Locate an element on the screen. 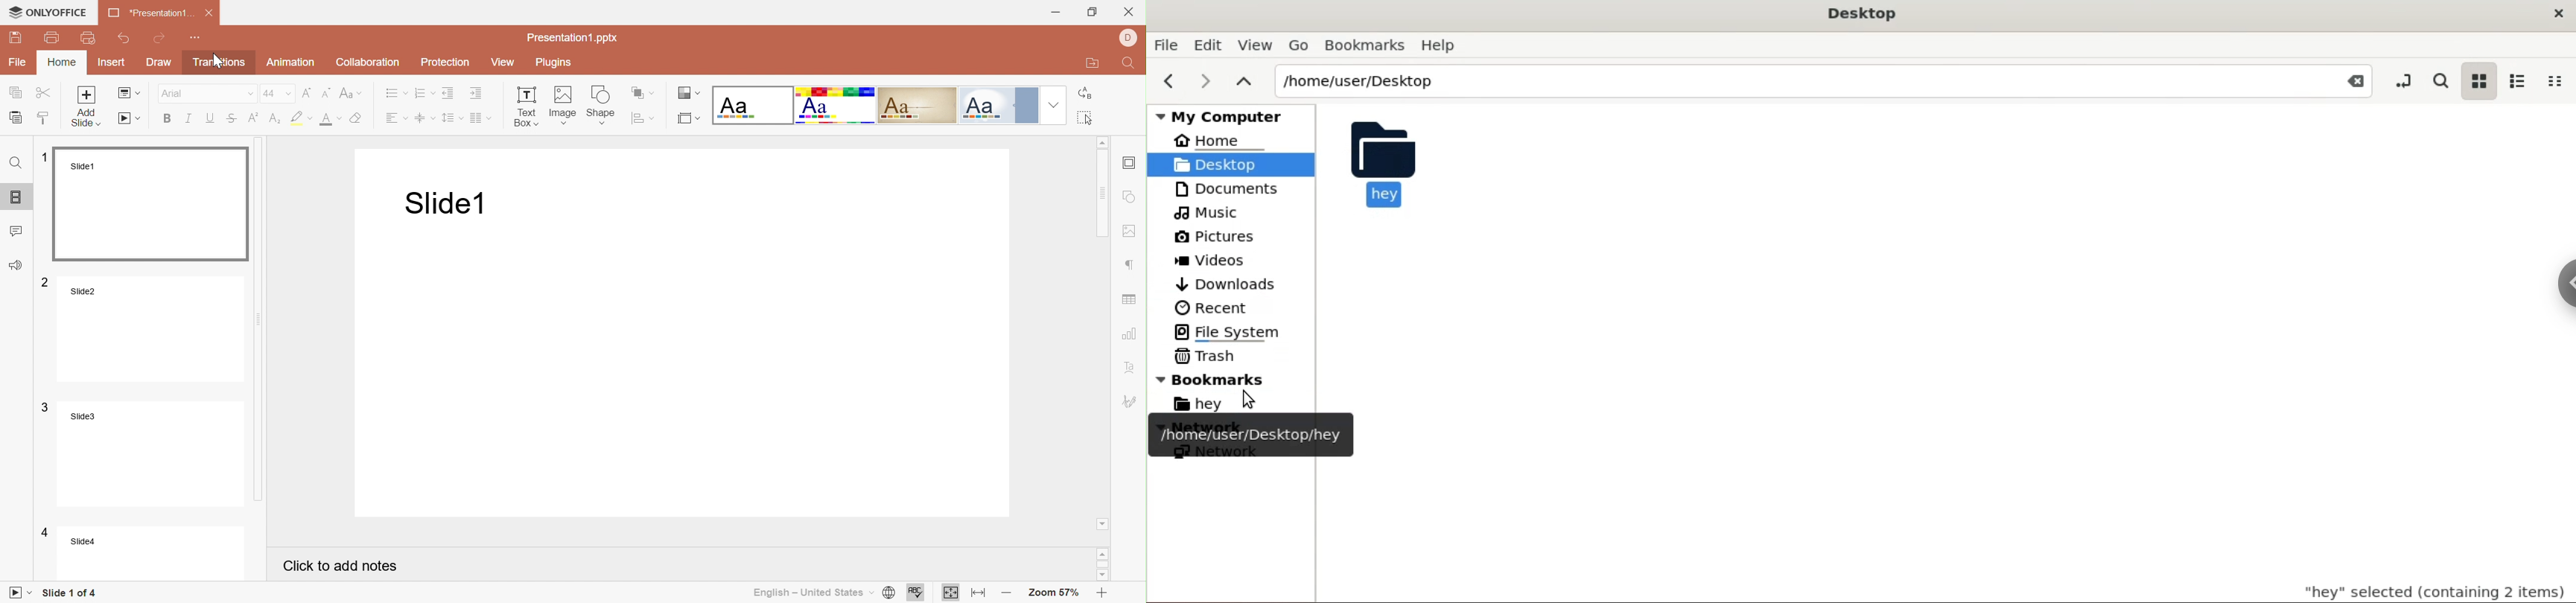  Close is located at coordinates (209, 13).